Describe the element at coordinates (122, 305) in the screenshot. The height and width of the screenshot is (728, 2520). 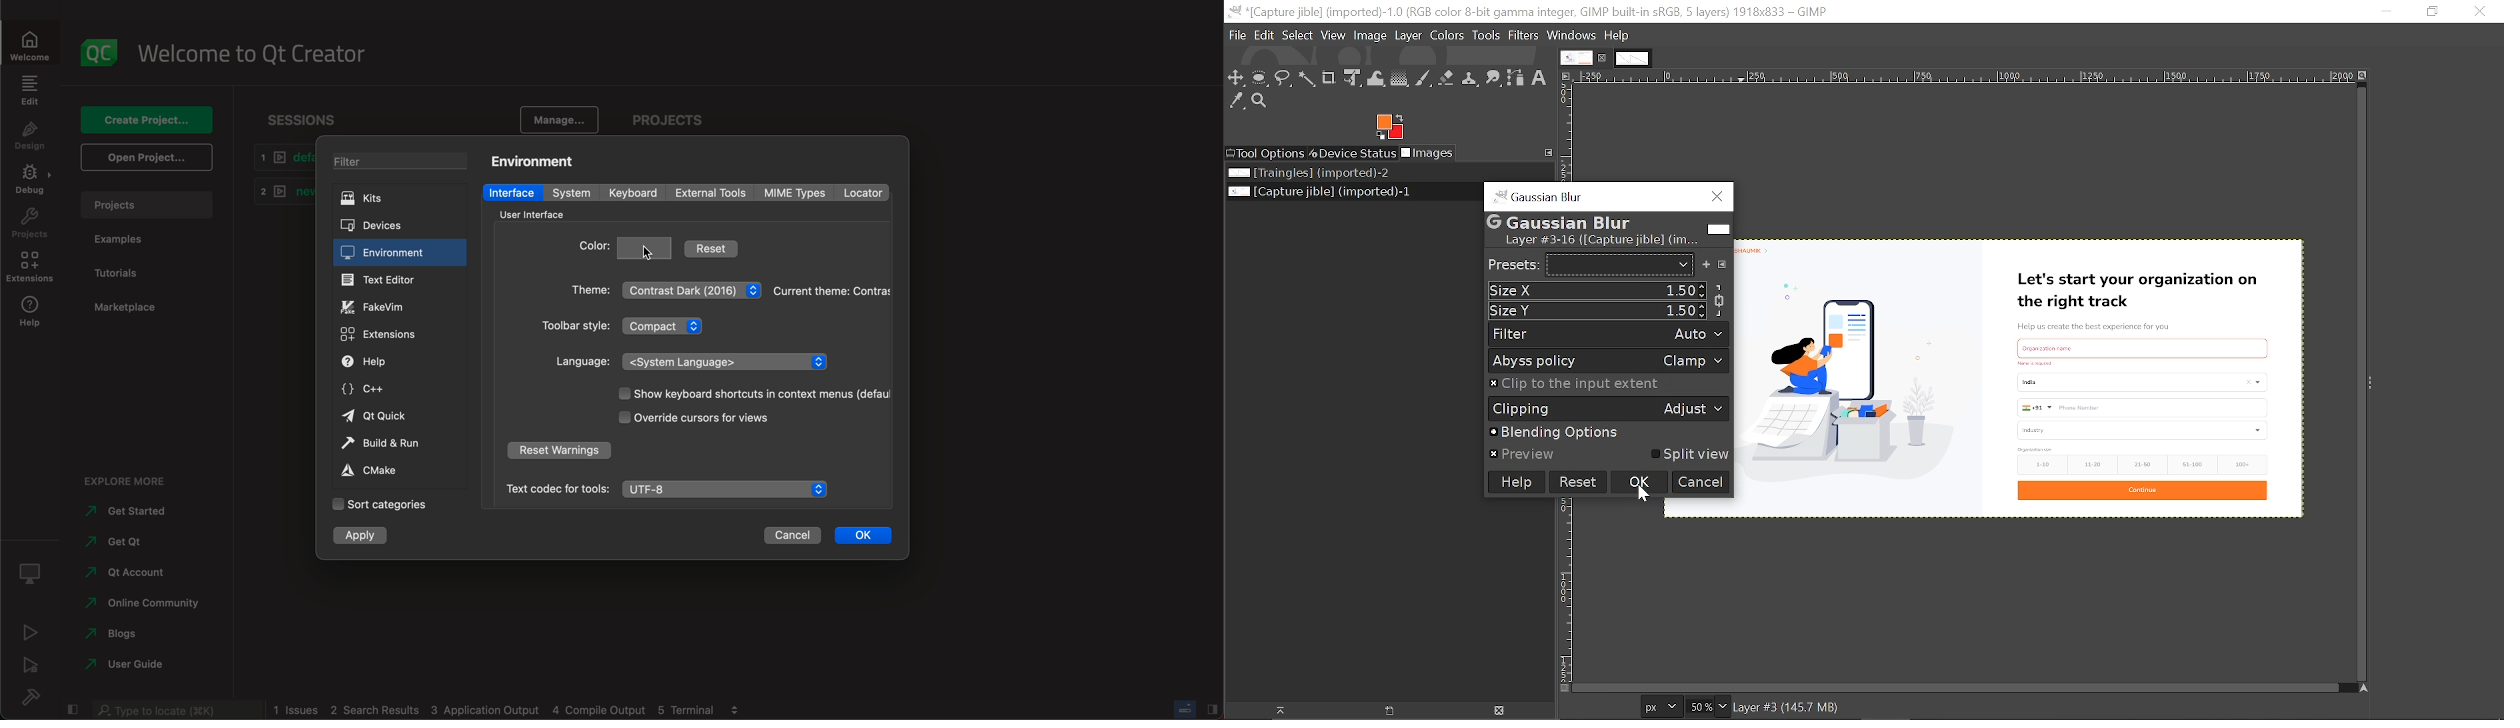
I see `marketplace` at that location.